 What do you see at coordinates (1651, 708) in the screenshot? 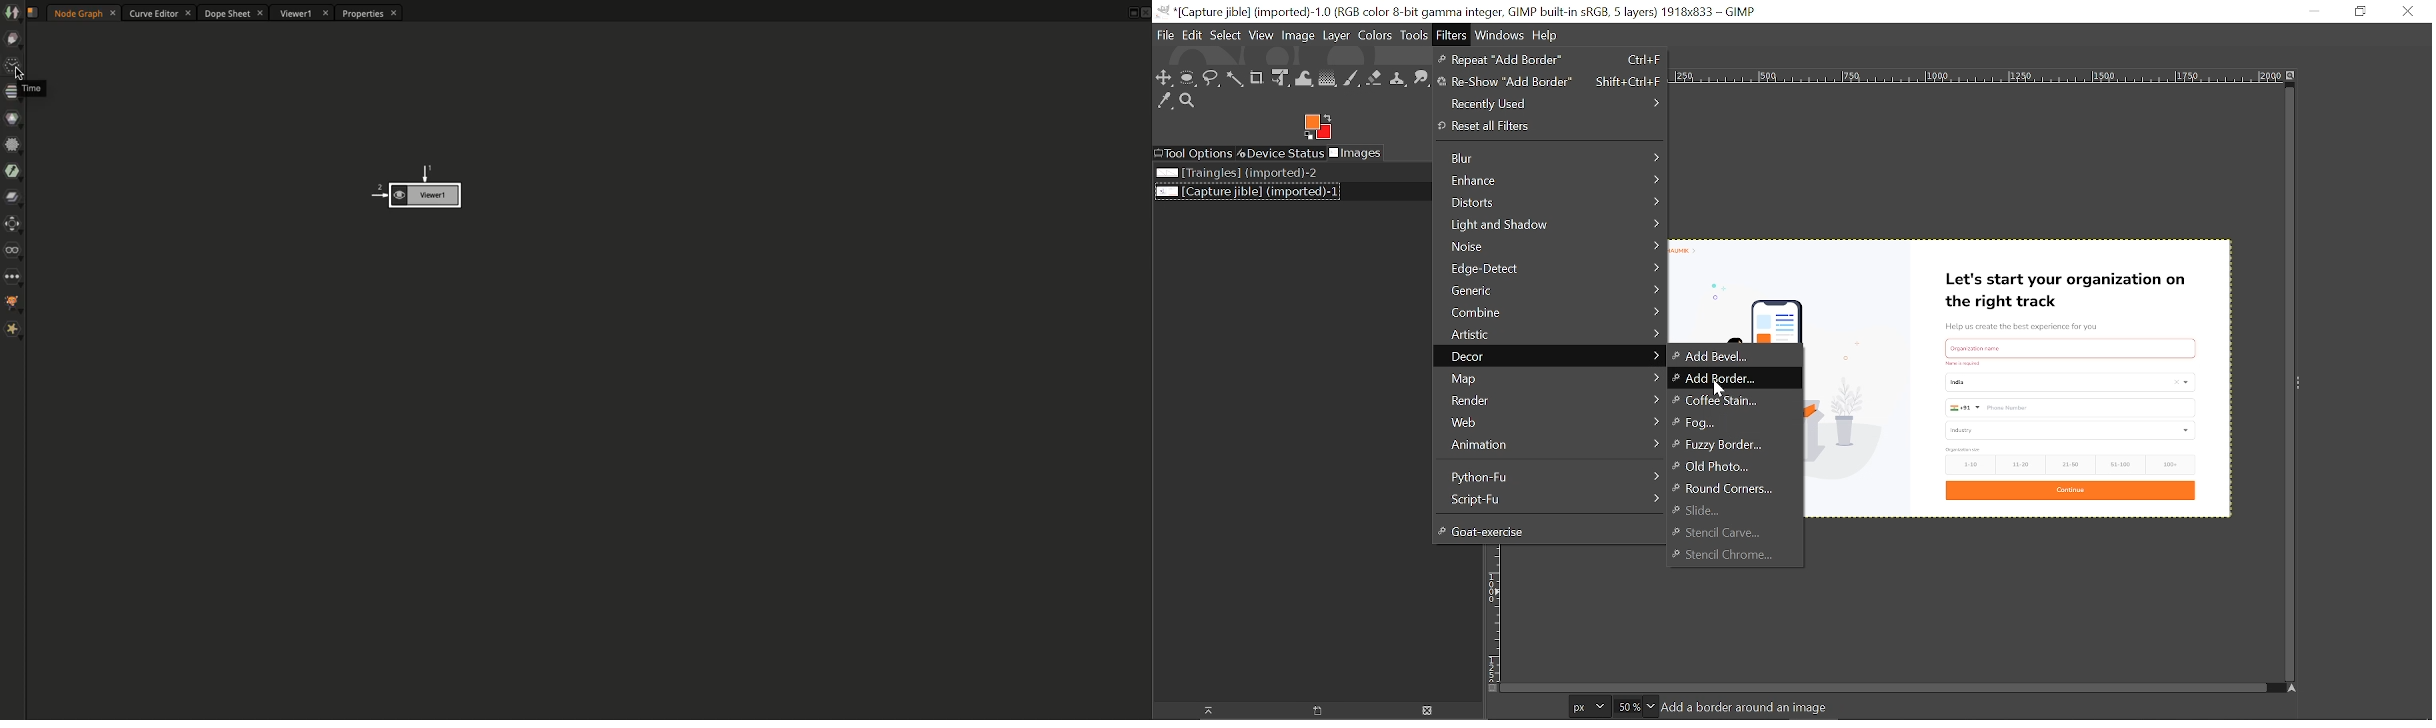
I see `Zoom options` at bounding box center [1651, 708].